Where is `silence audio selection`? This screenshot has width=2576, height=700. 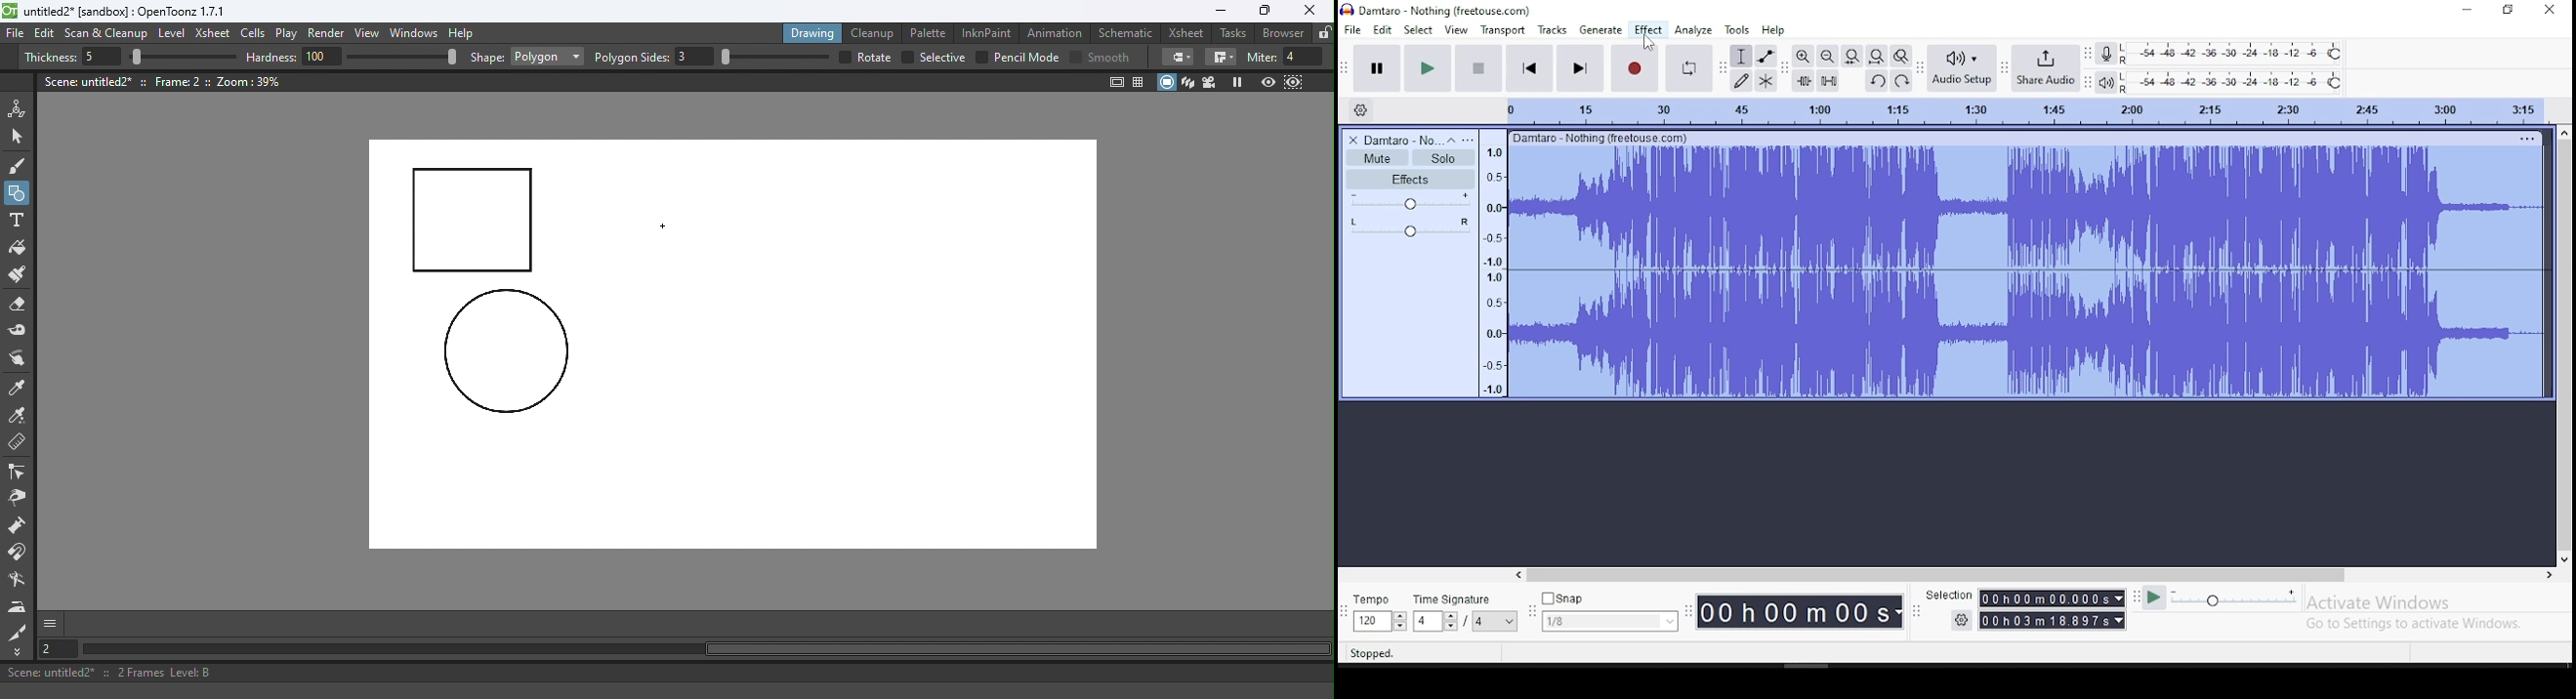
silence audio selection is located at coordinates (1829, 80).